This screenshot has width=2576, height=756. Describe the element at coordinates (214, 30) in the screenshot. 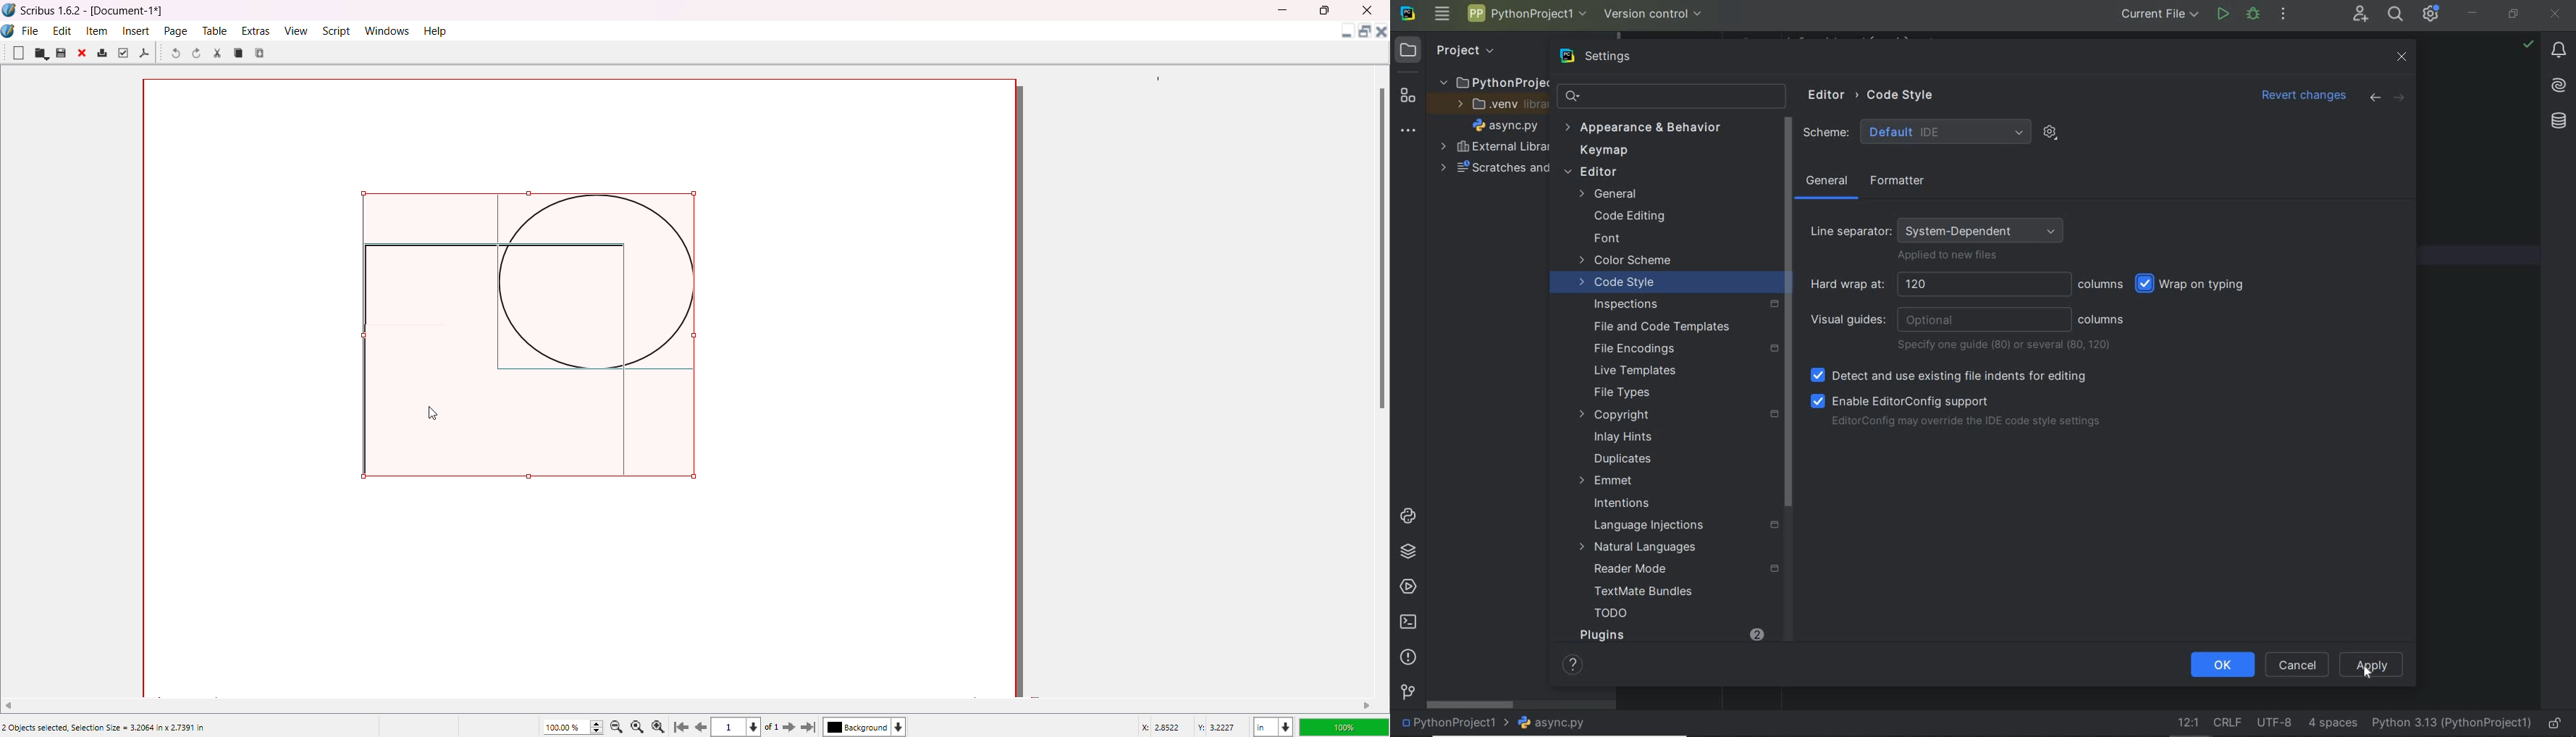

I see `Table` at that location.